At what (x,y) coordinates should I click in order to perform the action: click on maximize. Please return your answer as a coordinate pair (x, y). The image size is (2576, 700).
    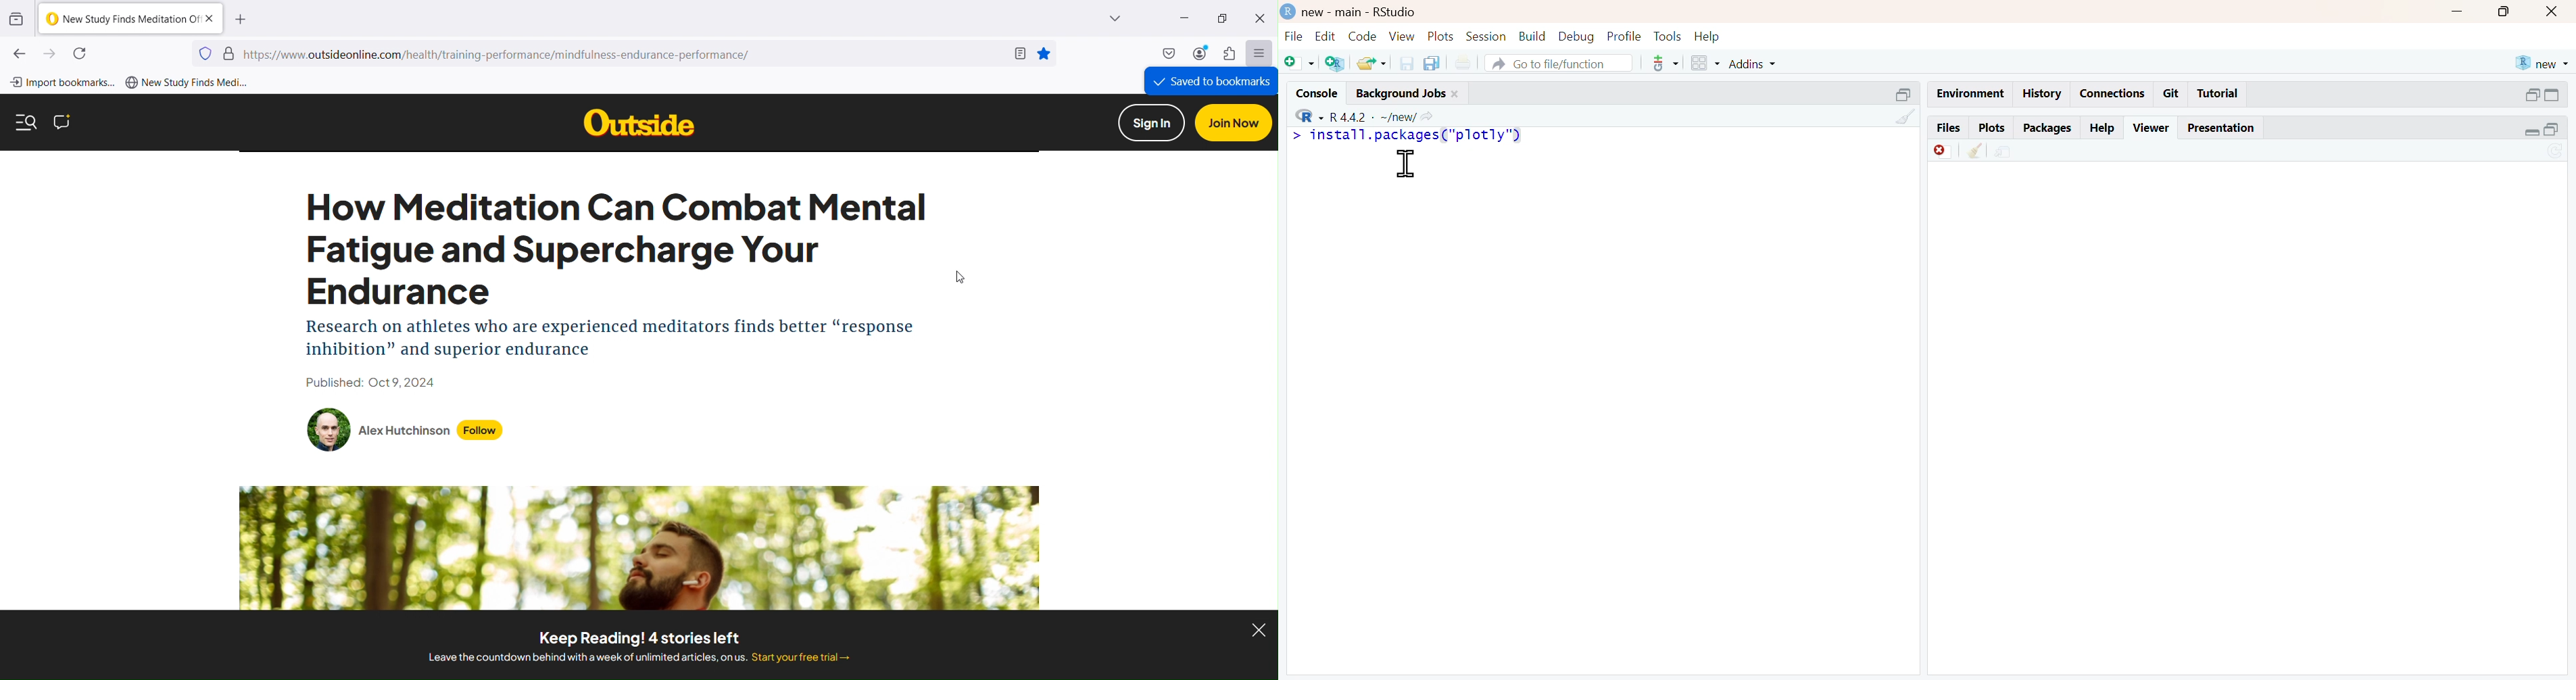
    Looking at the image, I should click on (1901, 93).